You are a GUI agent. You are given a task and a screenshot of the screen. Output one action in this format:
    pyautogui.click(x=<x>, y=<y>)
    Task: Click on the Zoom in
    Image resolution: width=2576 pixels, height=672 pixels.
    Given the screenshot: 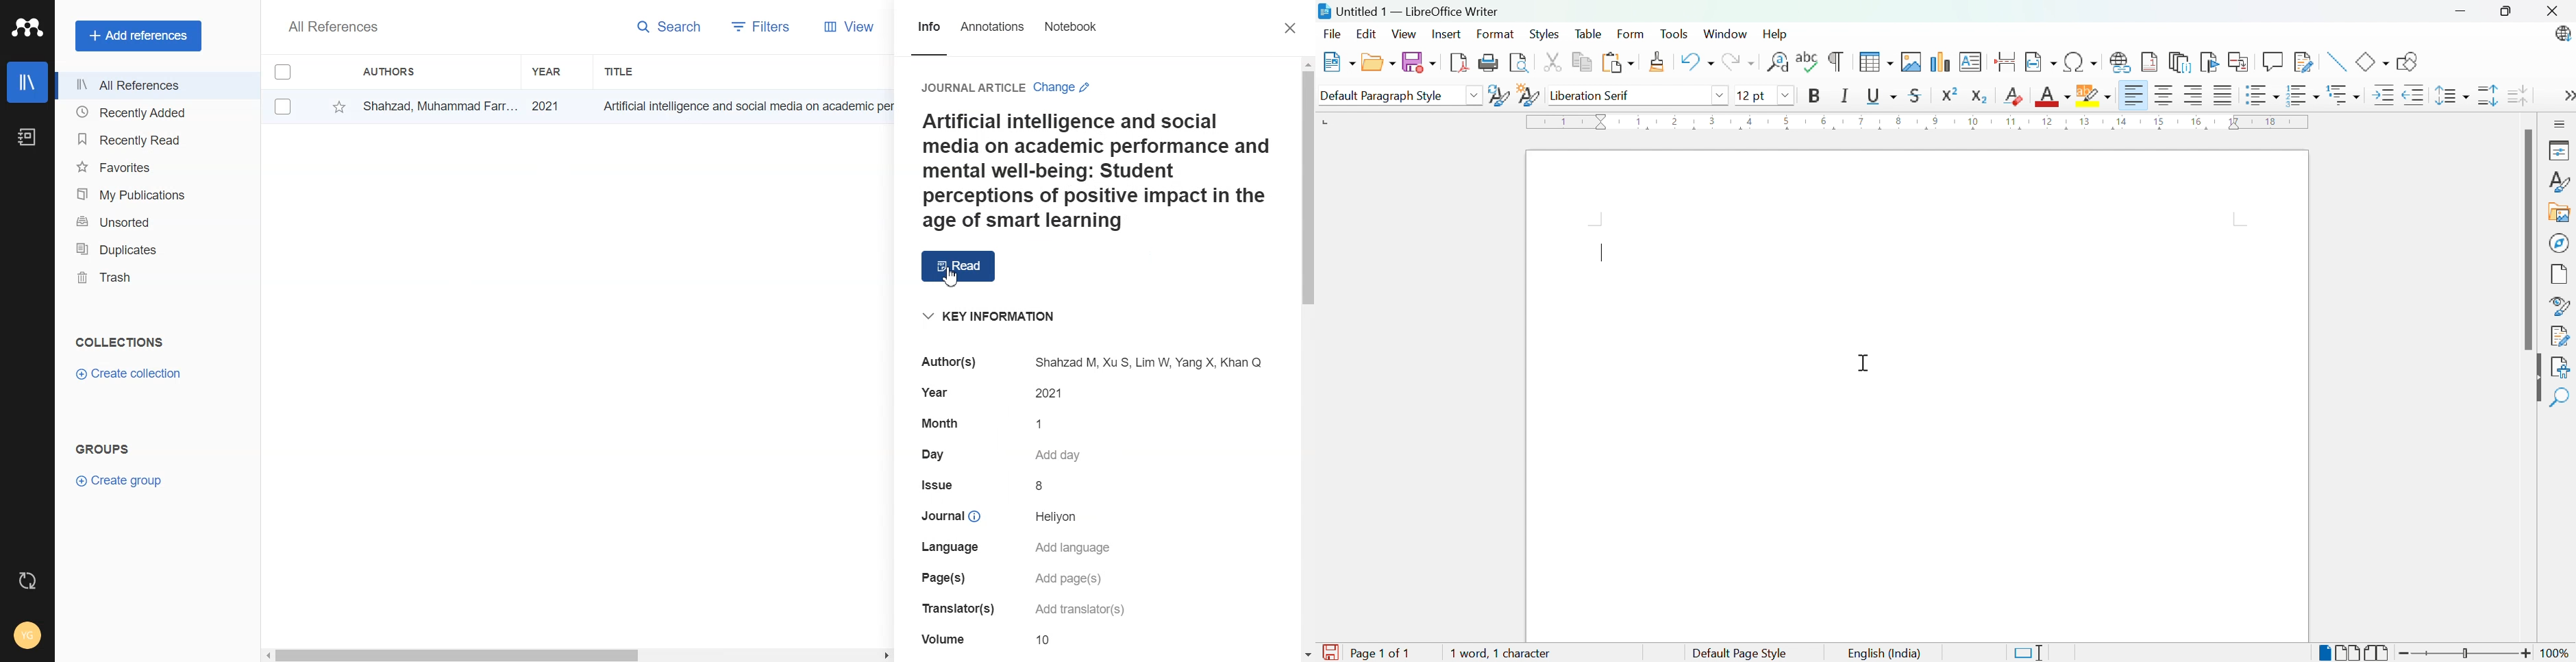 What is the action you would take?
    pyautogui.click(x=2527, y=653)
    